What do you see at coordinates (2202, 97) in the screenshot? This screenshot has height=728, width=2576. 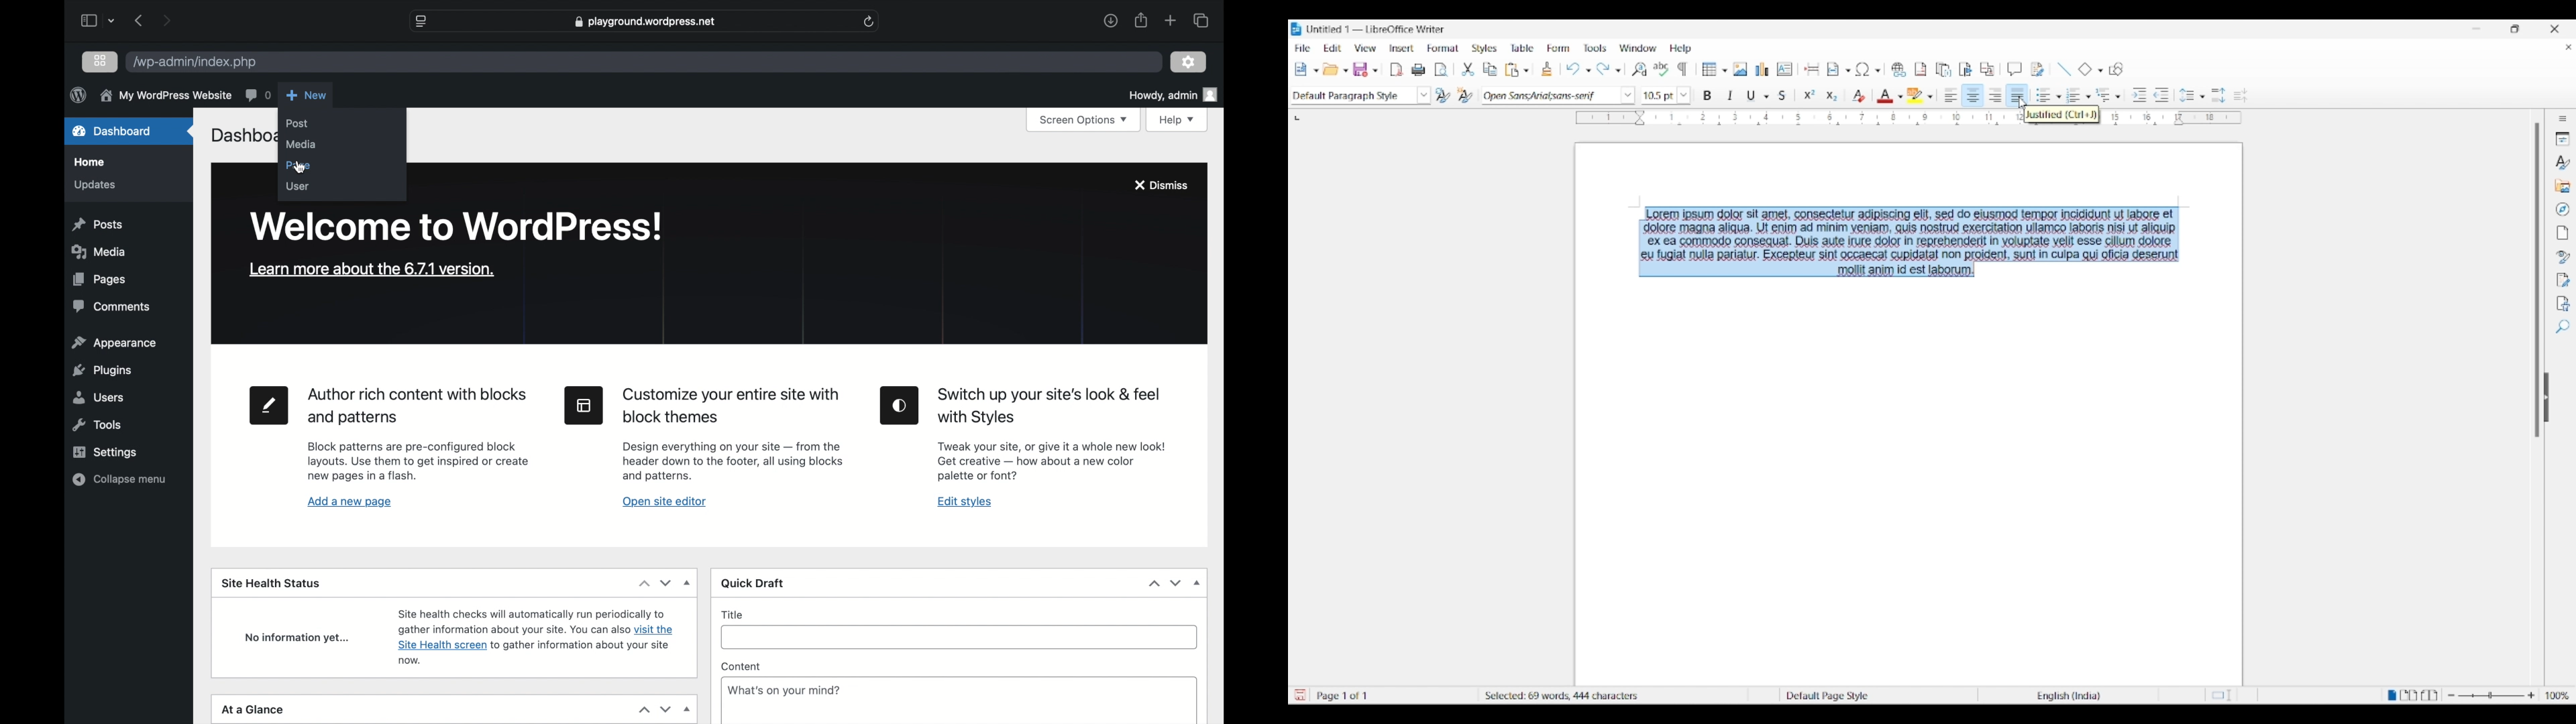 I see `Line spacing options` at bounding box center [2202, 97].